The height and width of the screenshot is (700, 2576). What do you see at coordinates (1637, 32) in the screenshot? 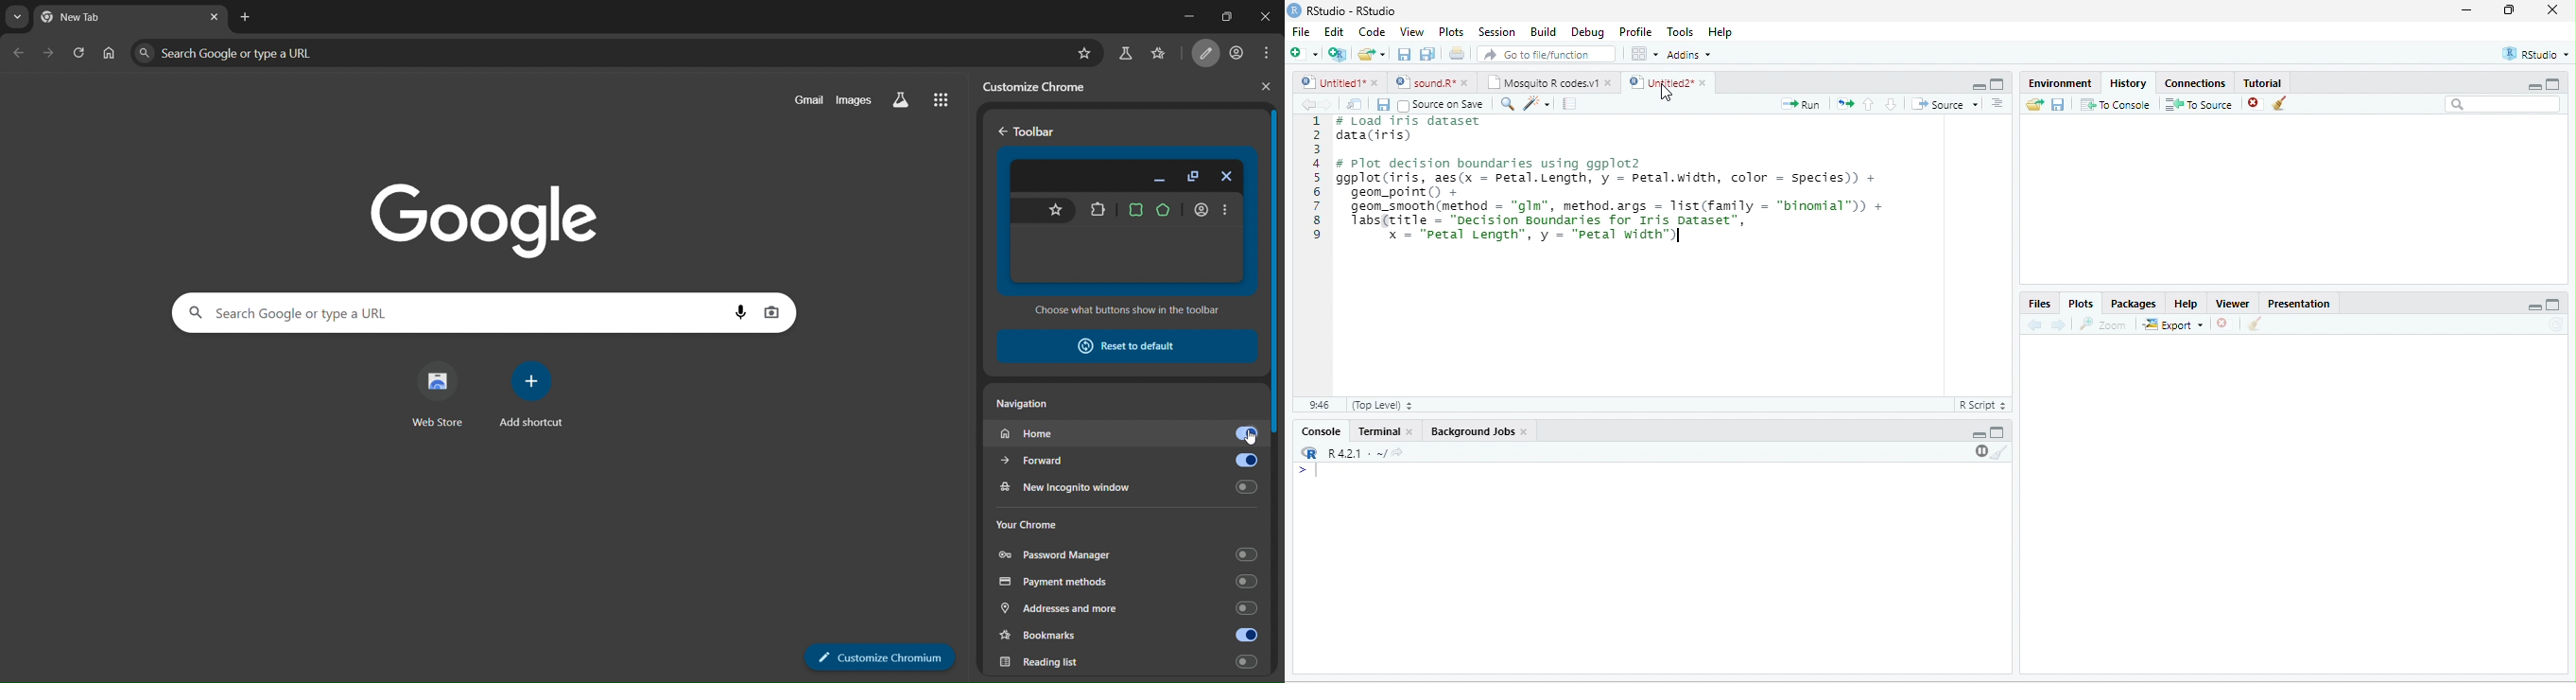
I see `Profile` at bounding box center [1637, 32].